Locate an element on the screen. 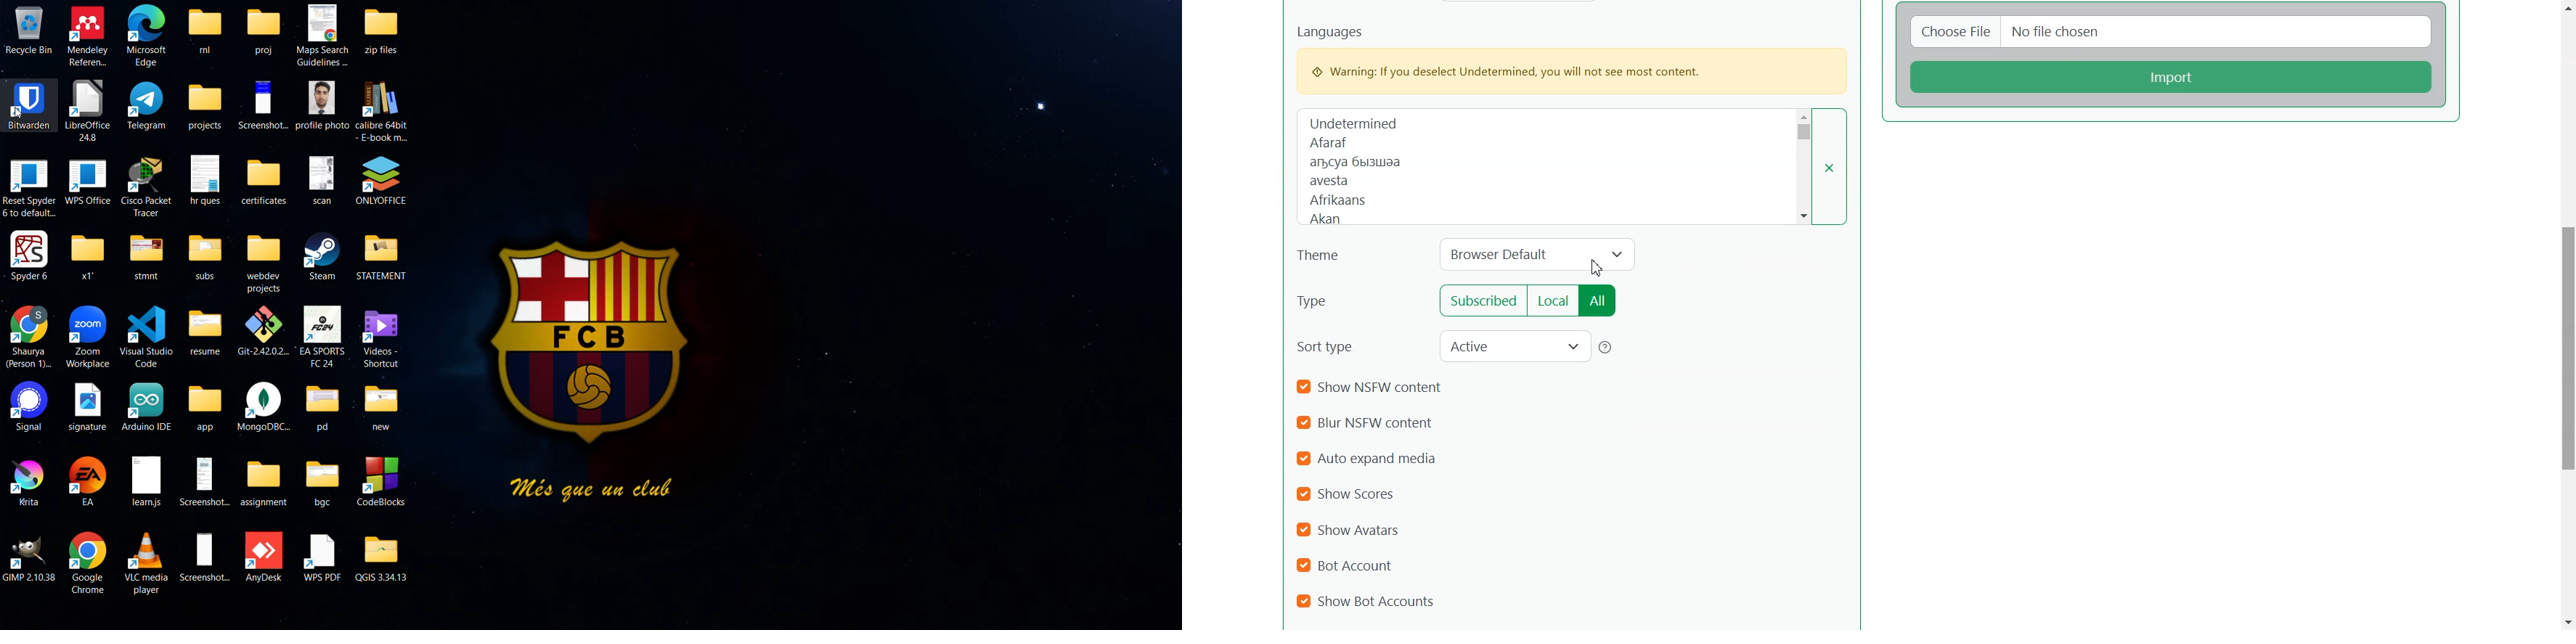 This screenshot has width=2576, height=644. resume is located at coordinates (206, 329).